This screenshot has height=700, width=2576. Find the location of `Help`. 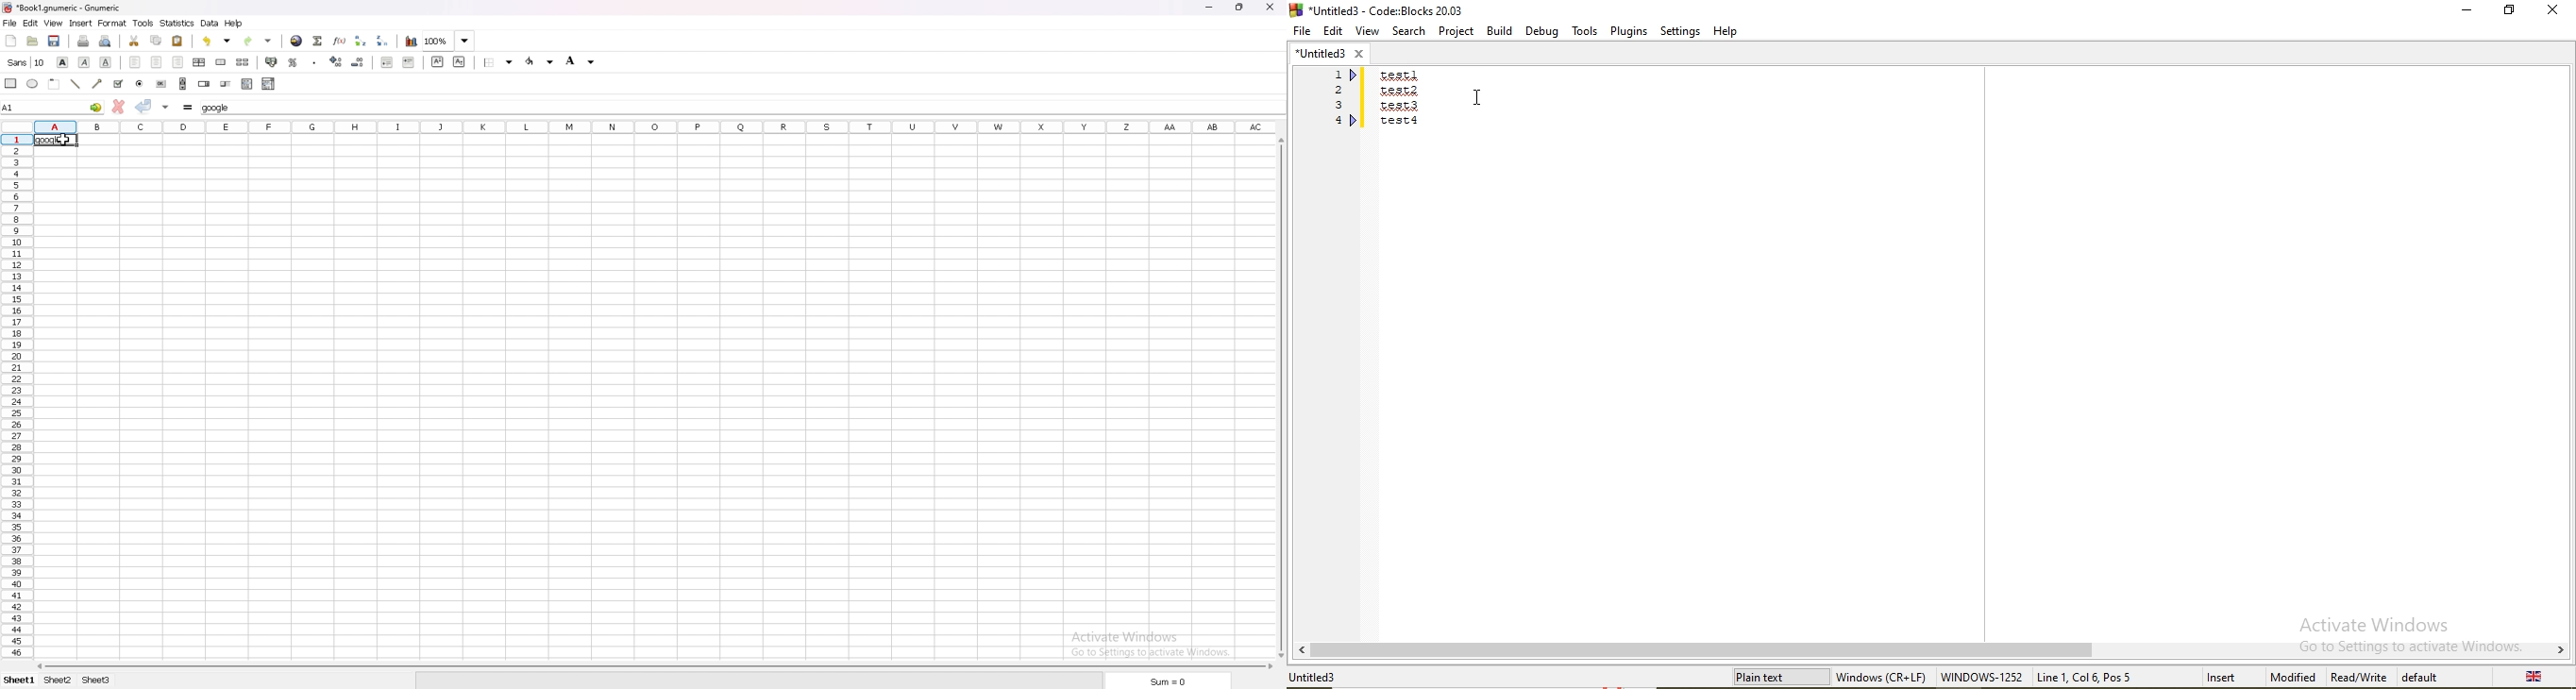

Help is located at coordinates (1727, 32).